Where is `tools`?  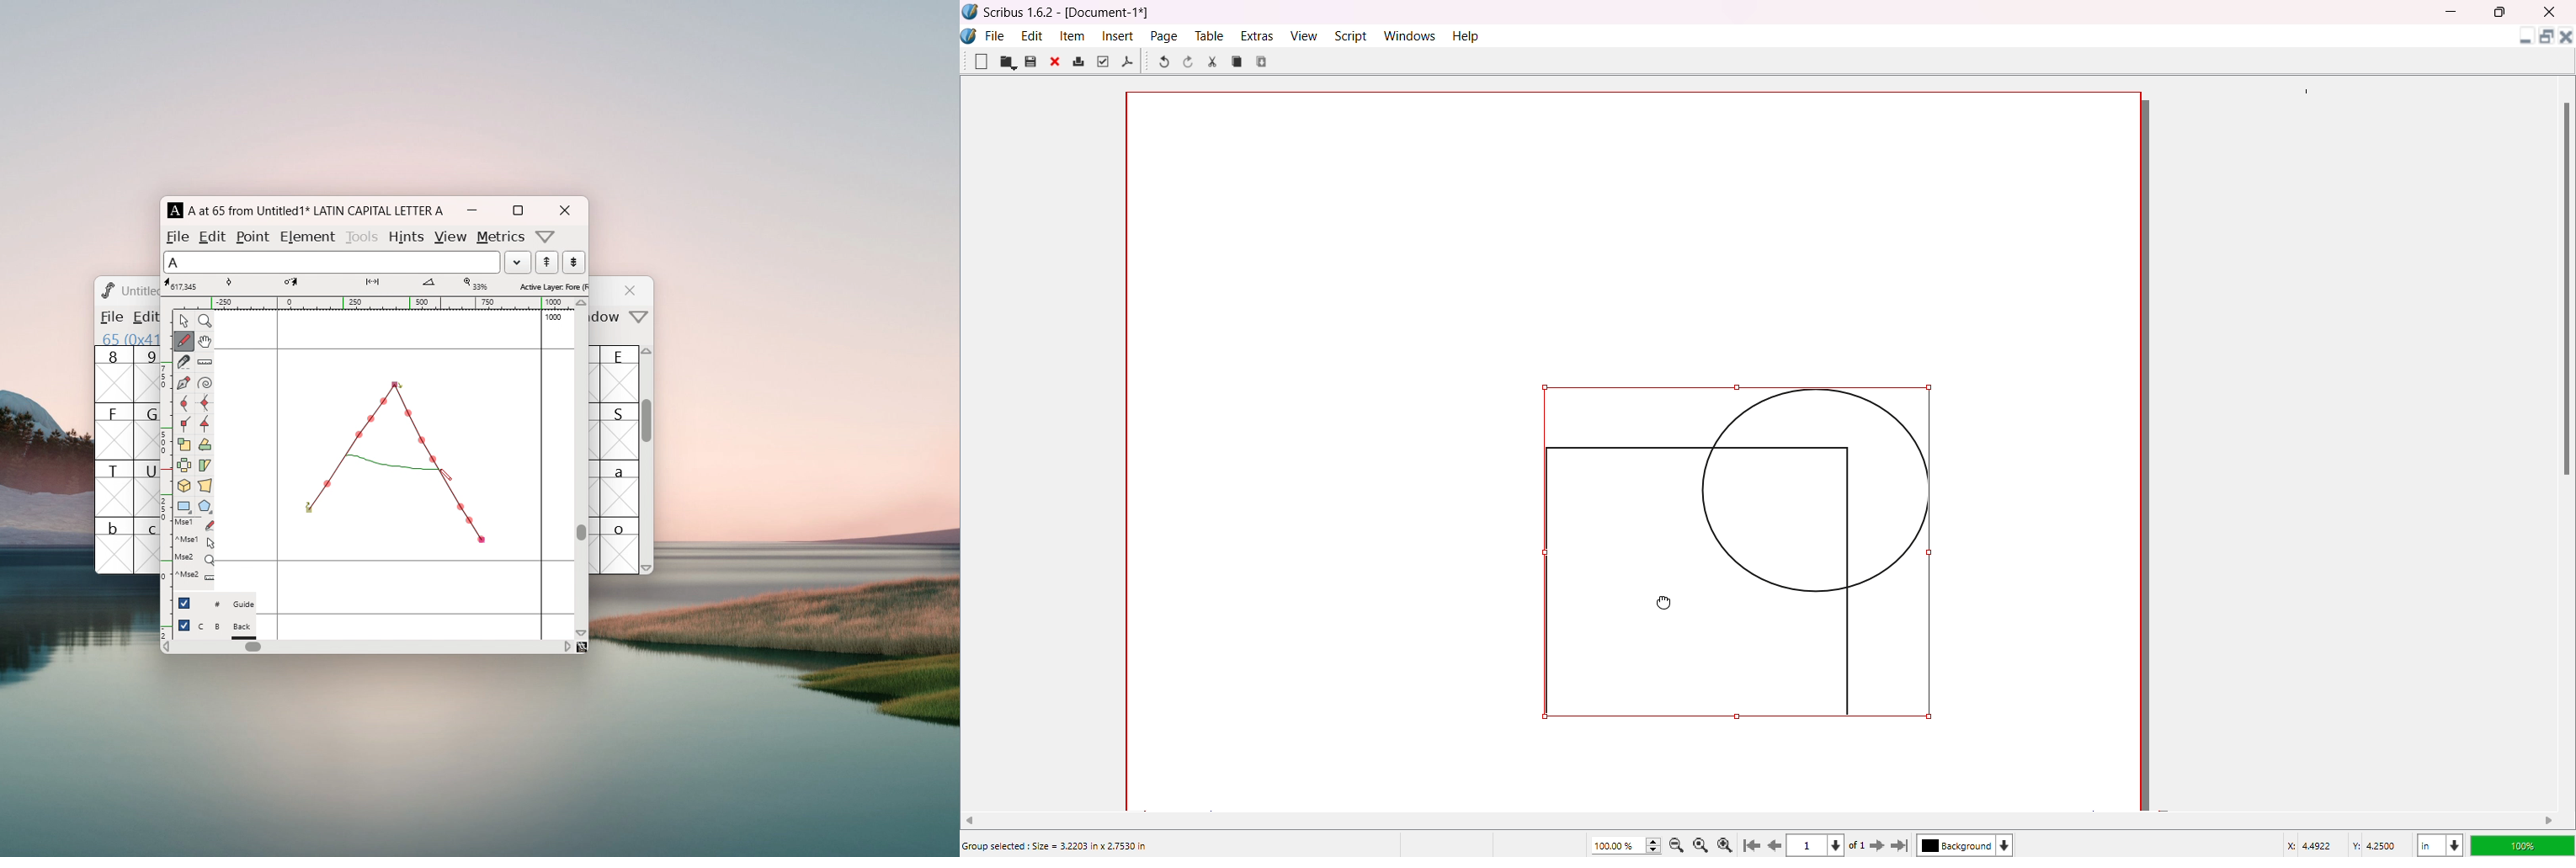
tools is located at coordinates (363, 235).